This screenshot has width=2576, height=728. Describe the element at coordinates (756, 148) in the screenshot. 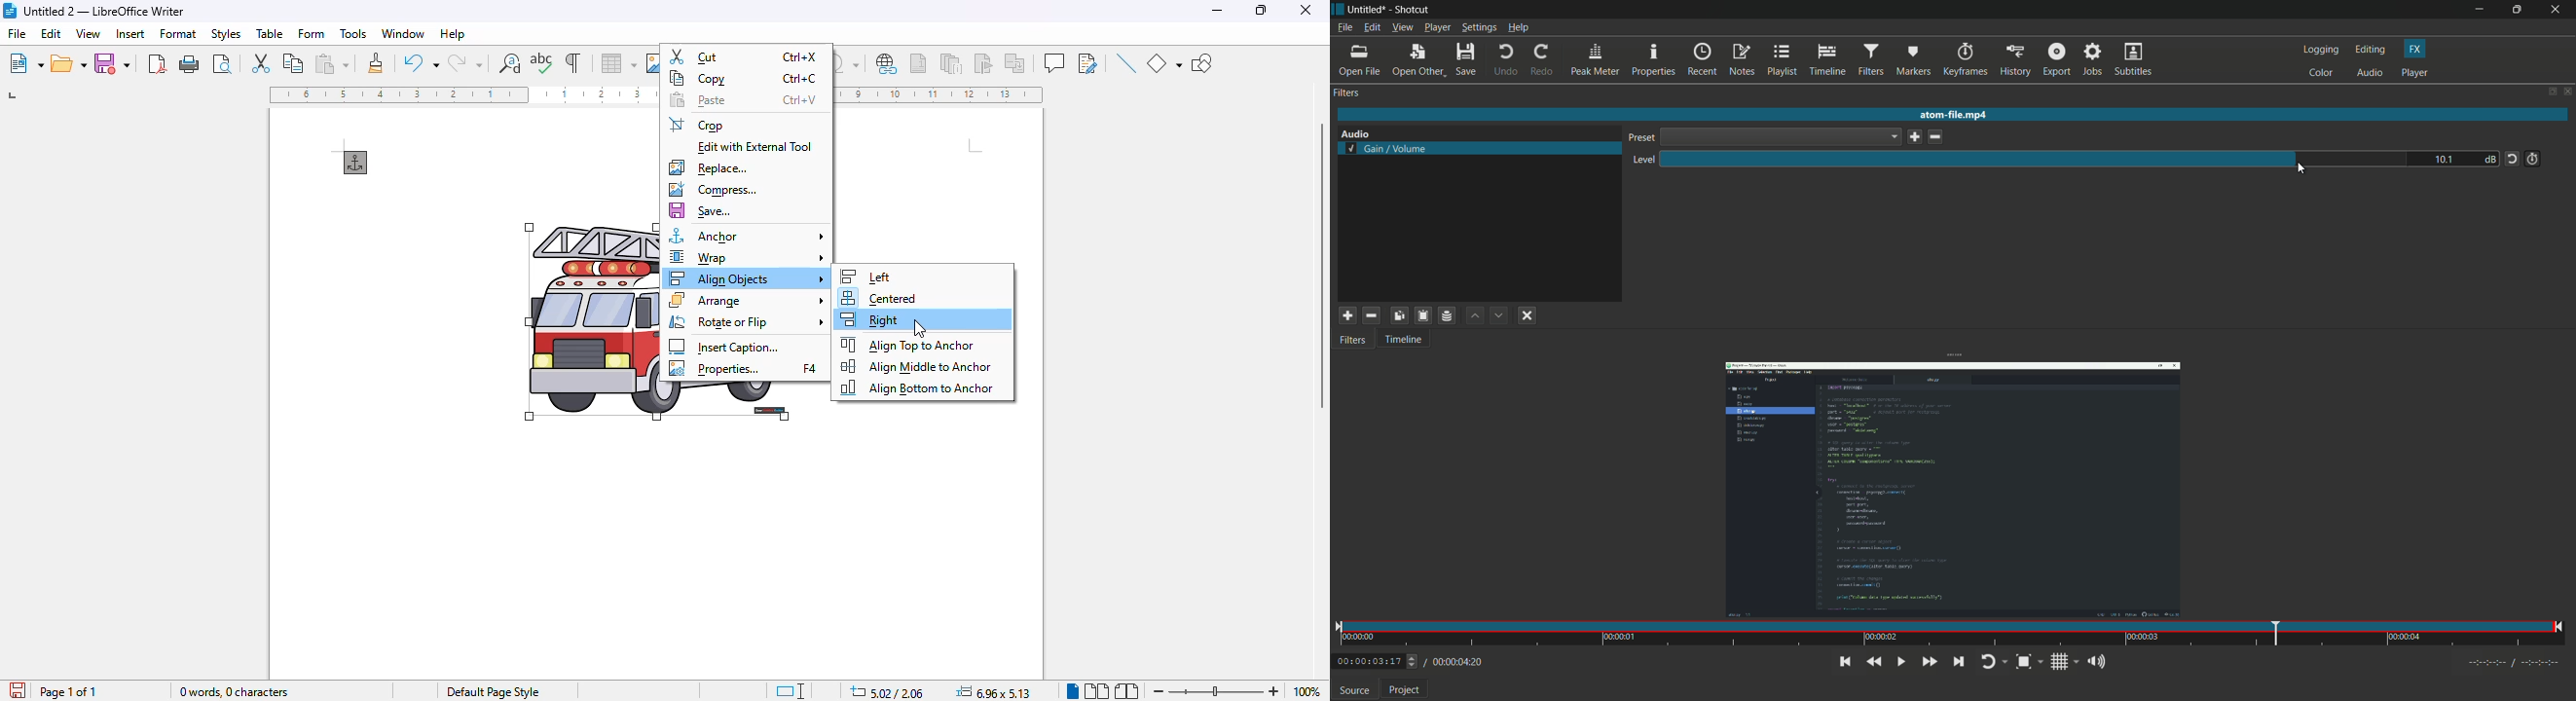

I see `edit with external tool` at that location.